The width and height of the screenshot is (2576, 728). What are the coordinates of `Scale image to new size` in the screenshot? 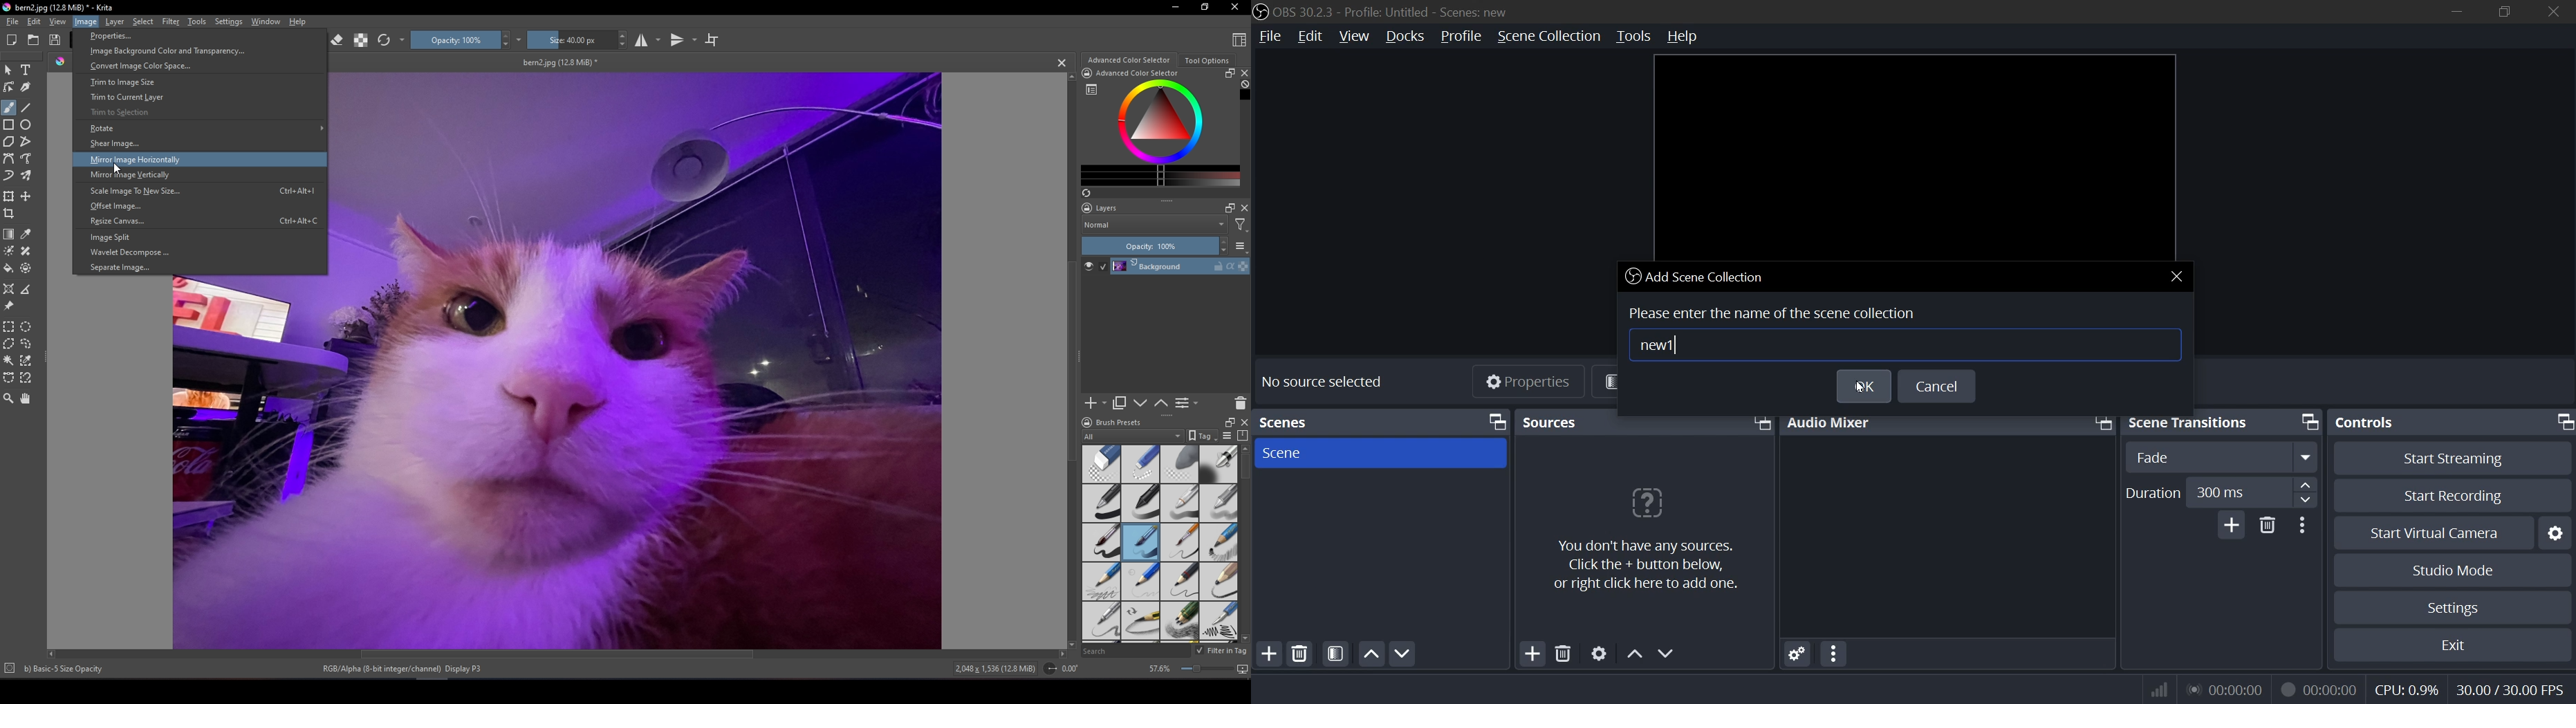 It's located at (201, 190).